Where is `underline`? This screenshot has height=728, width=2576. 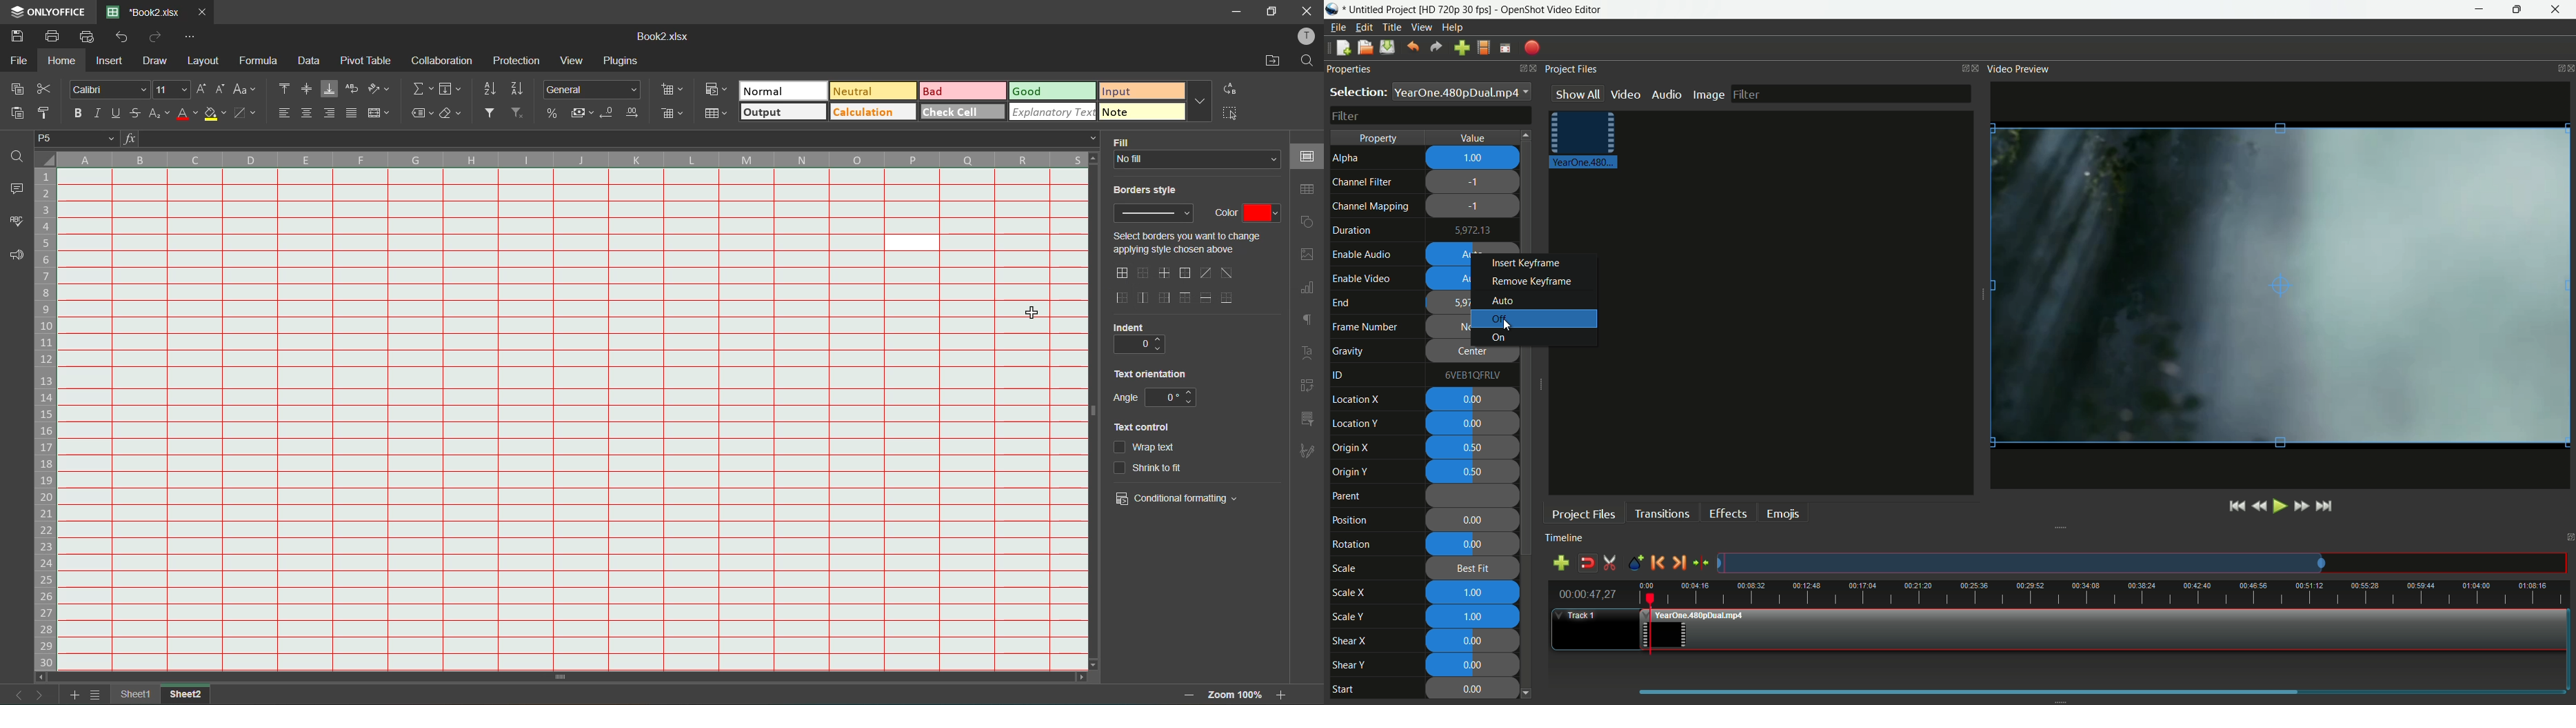 underline is located at coordinates (116, 112).